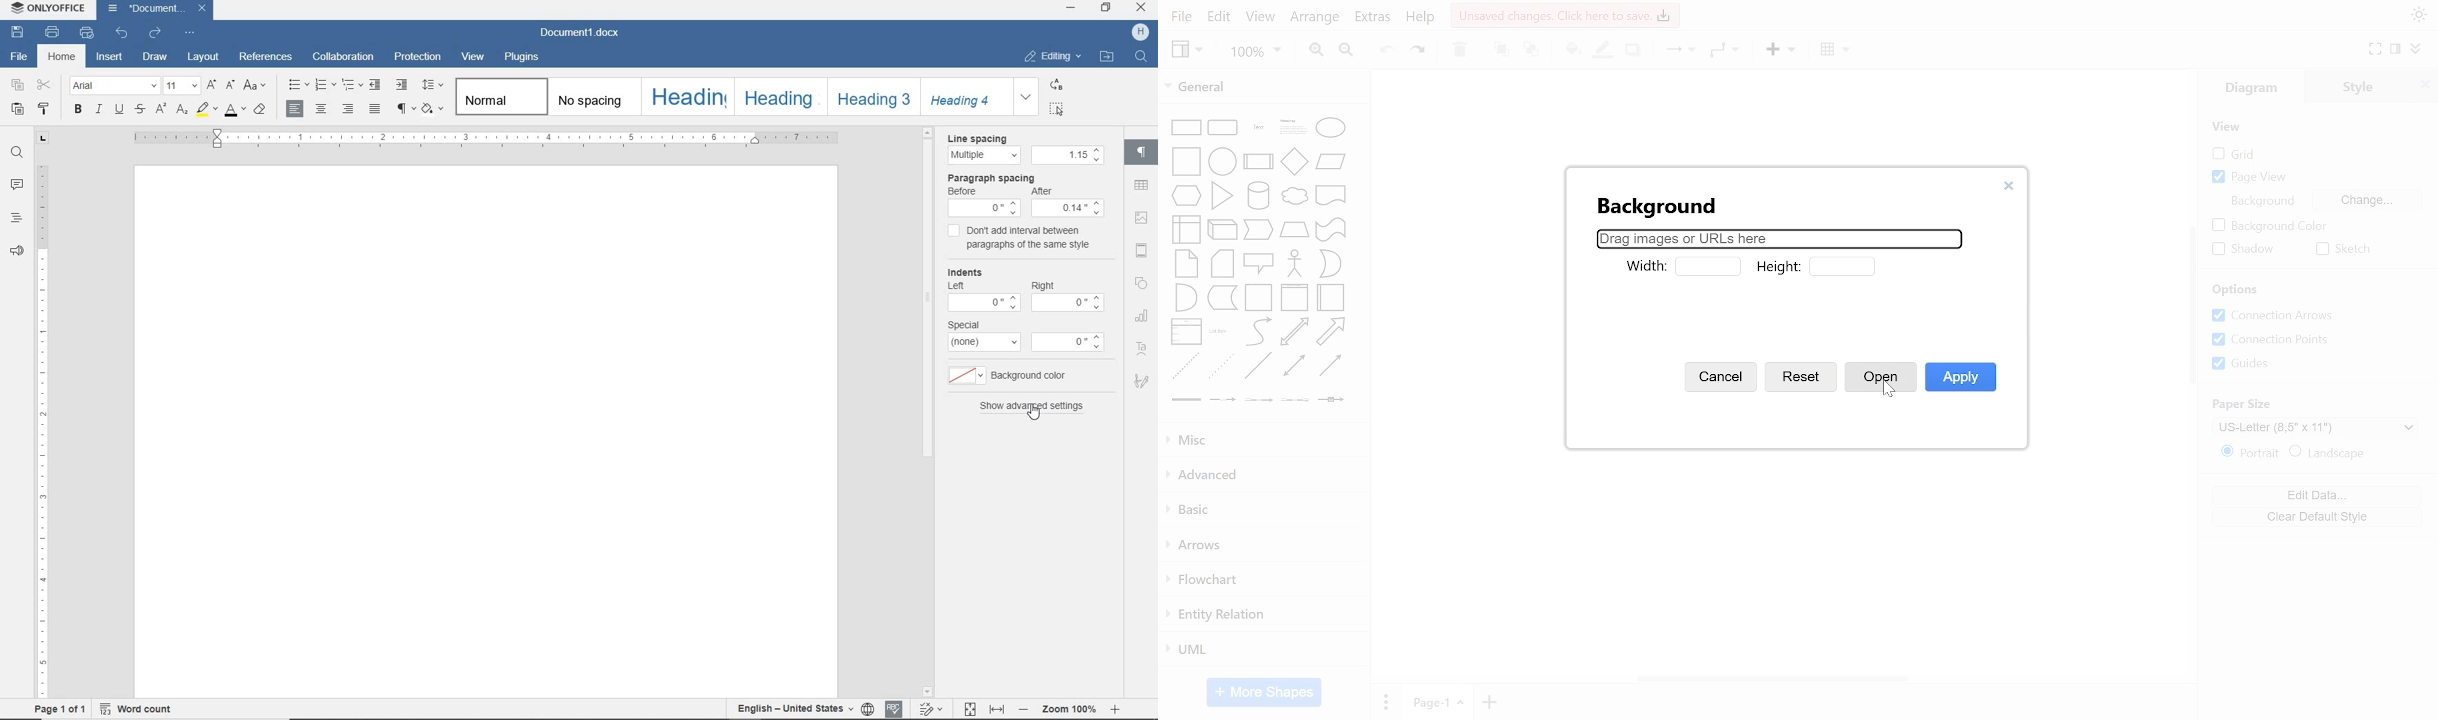 This screenshot has height=728, width=2464. What do you see at coordinates (1961, 379) in the screenshot?
I see `apply` at bounding box center [1961, 379].